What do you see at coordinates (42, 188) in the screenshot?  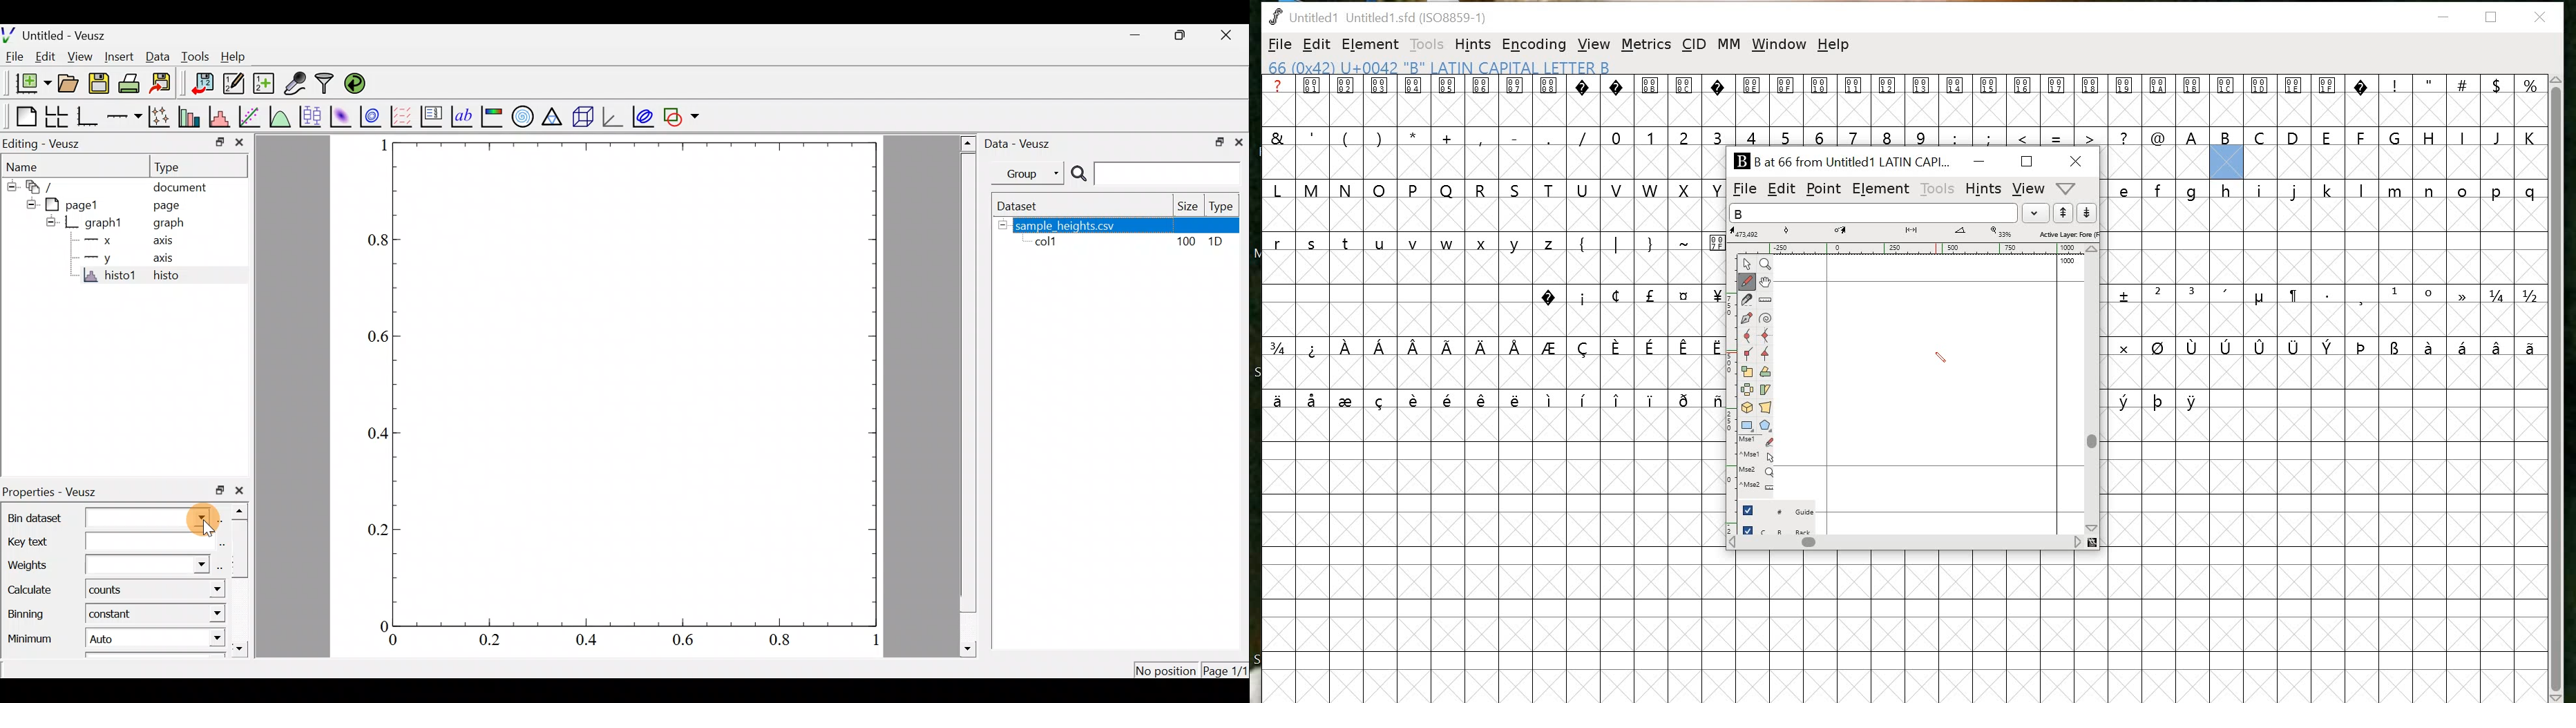 I see `document widget` at bounding box center [42, 188].